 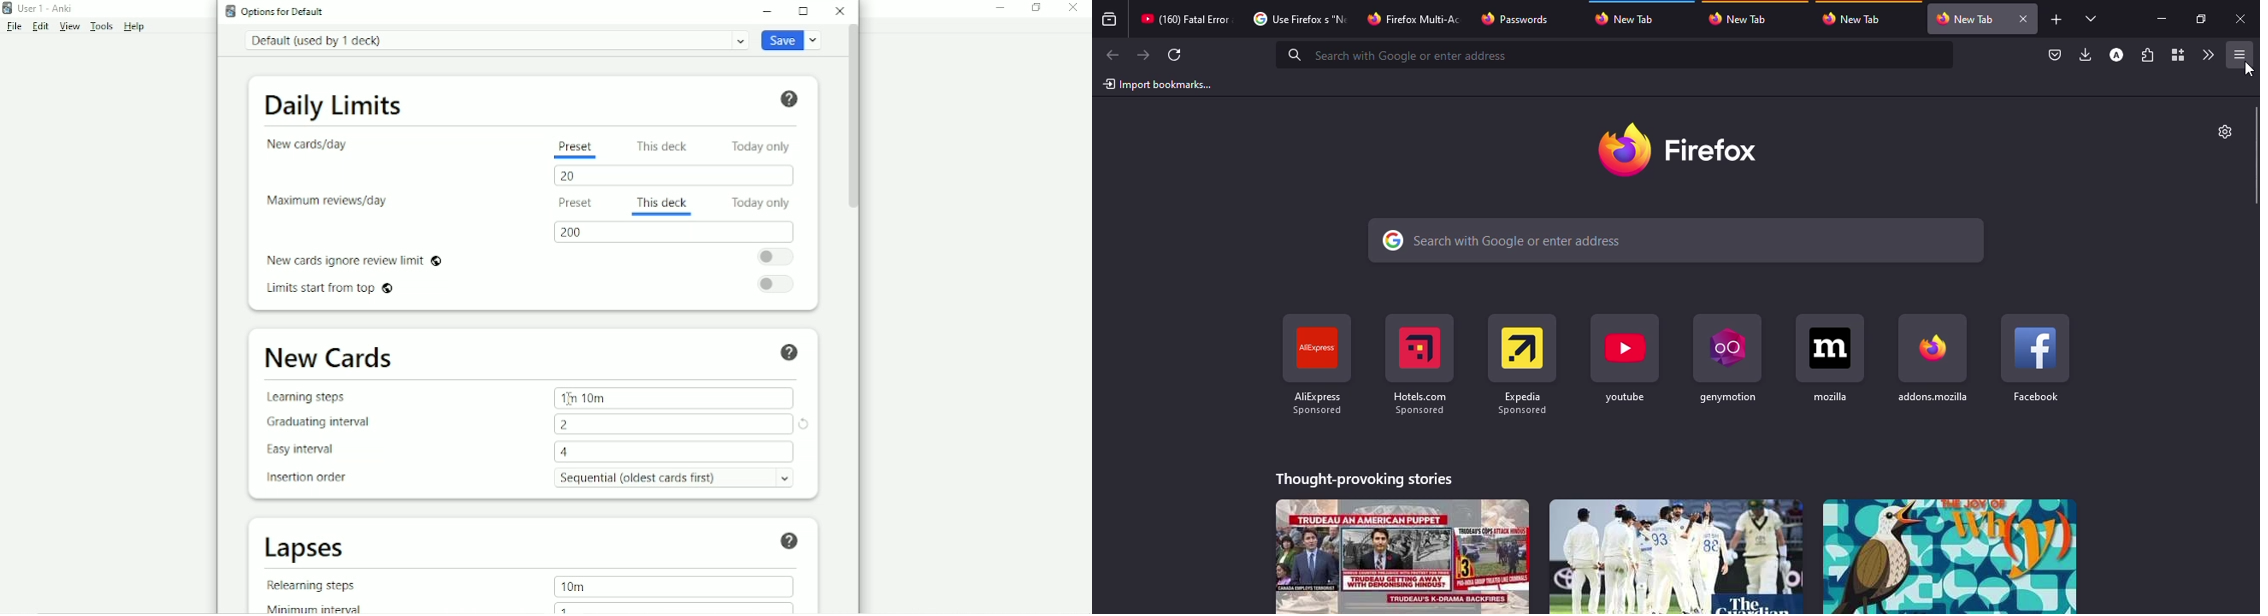 What do you see at coordinates (2223, 131) in the screenshot?
I see `settings` at bounding box center [2223, 131].